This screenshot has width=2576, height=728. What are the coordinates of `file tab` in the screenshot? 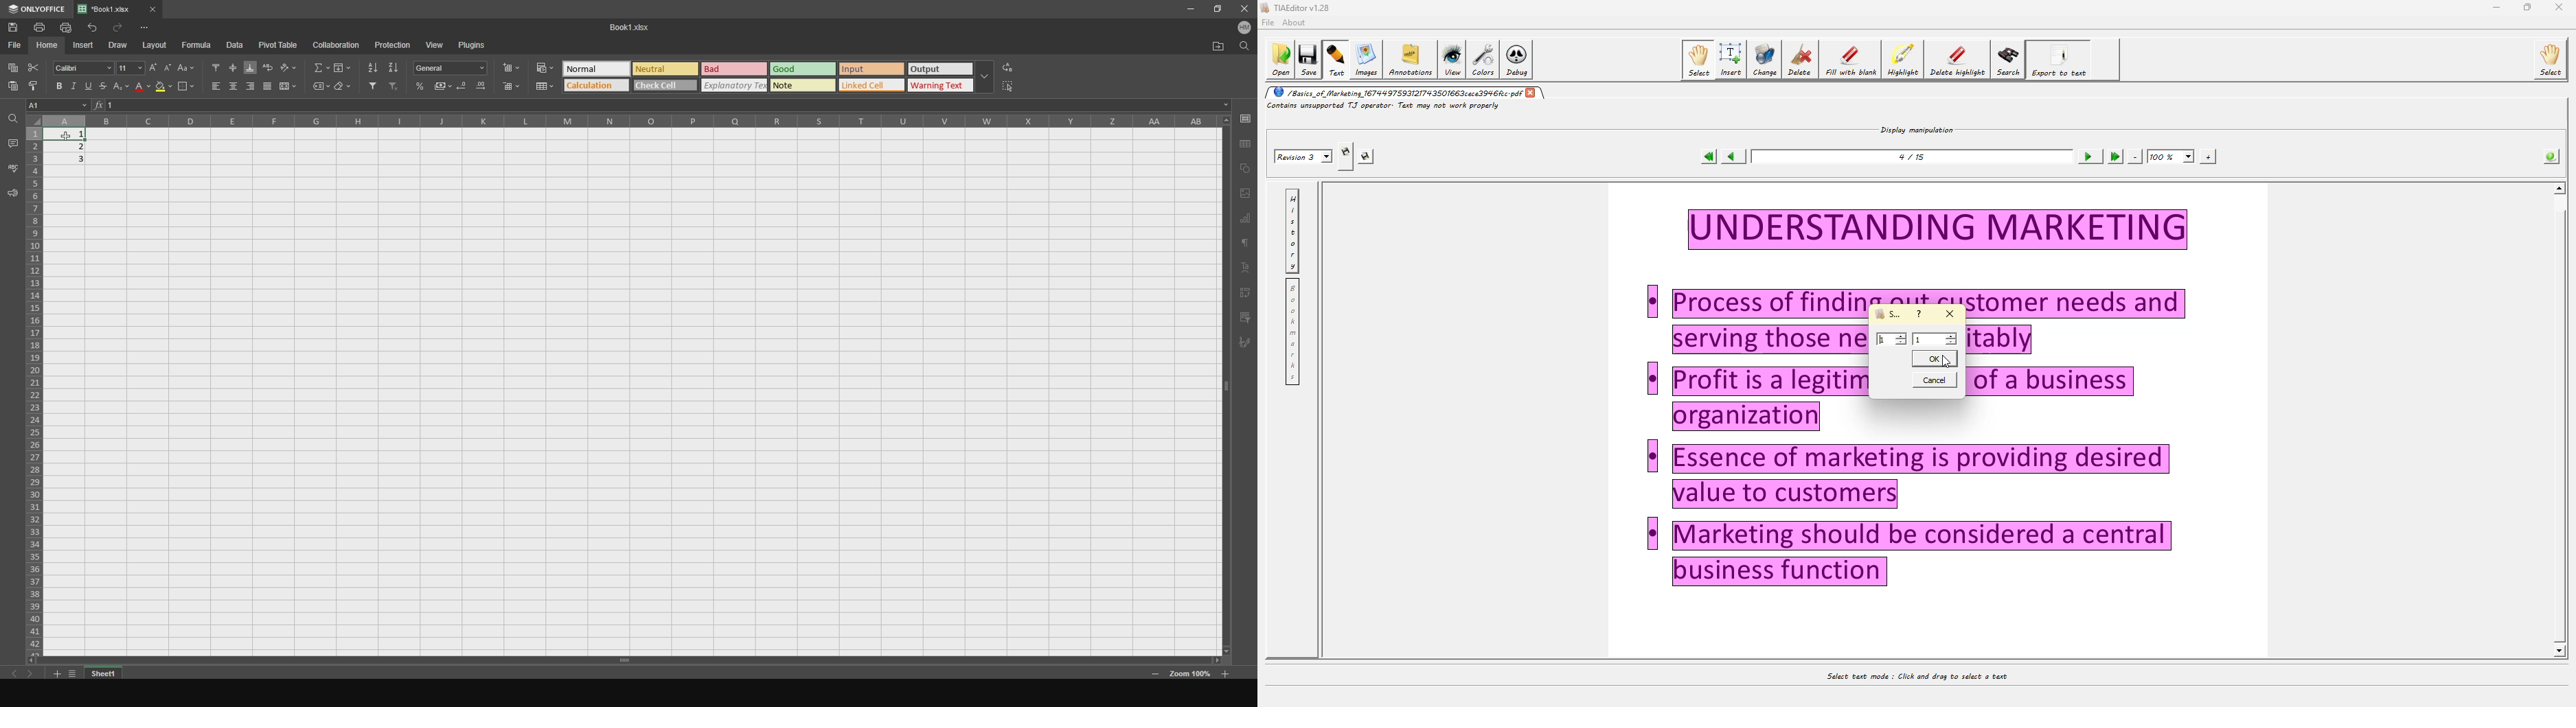 It's located at (133, 8).